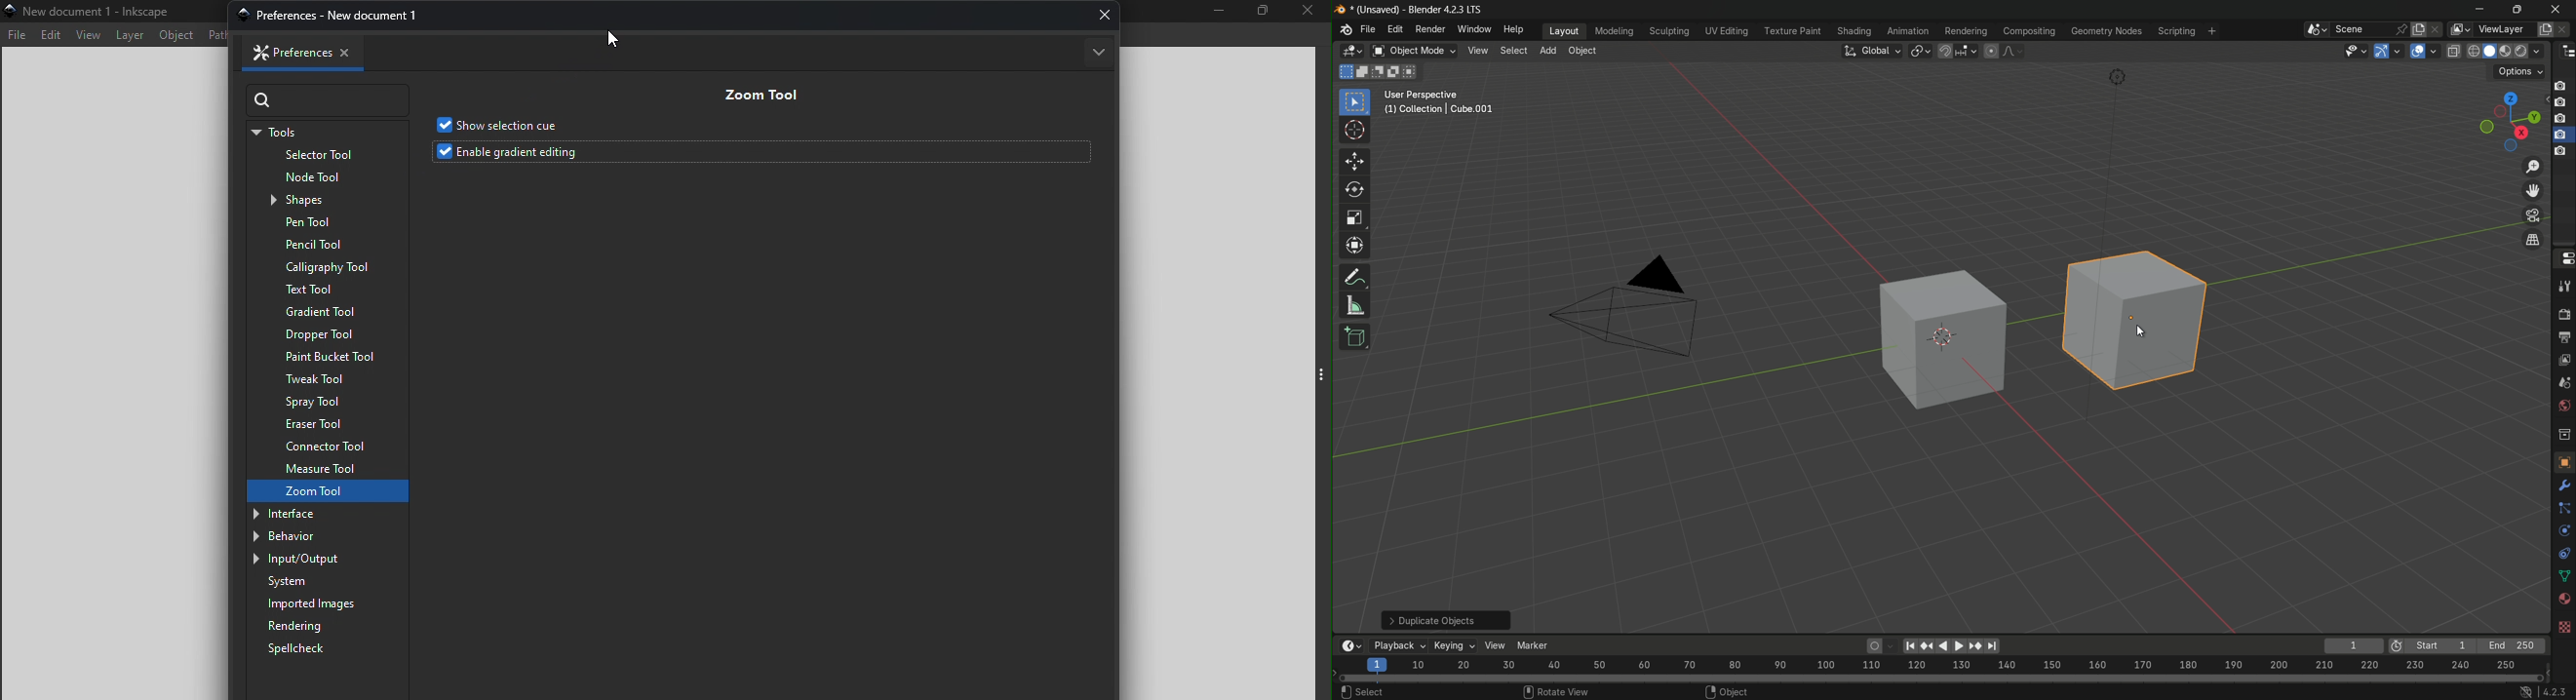 The image size is (2576, 700). Describe the element at coordinates (513, 123) in the screenshot. I see `Show selection cue` at that location.